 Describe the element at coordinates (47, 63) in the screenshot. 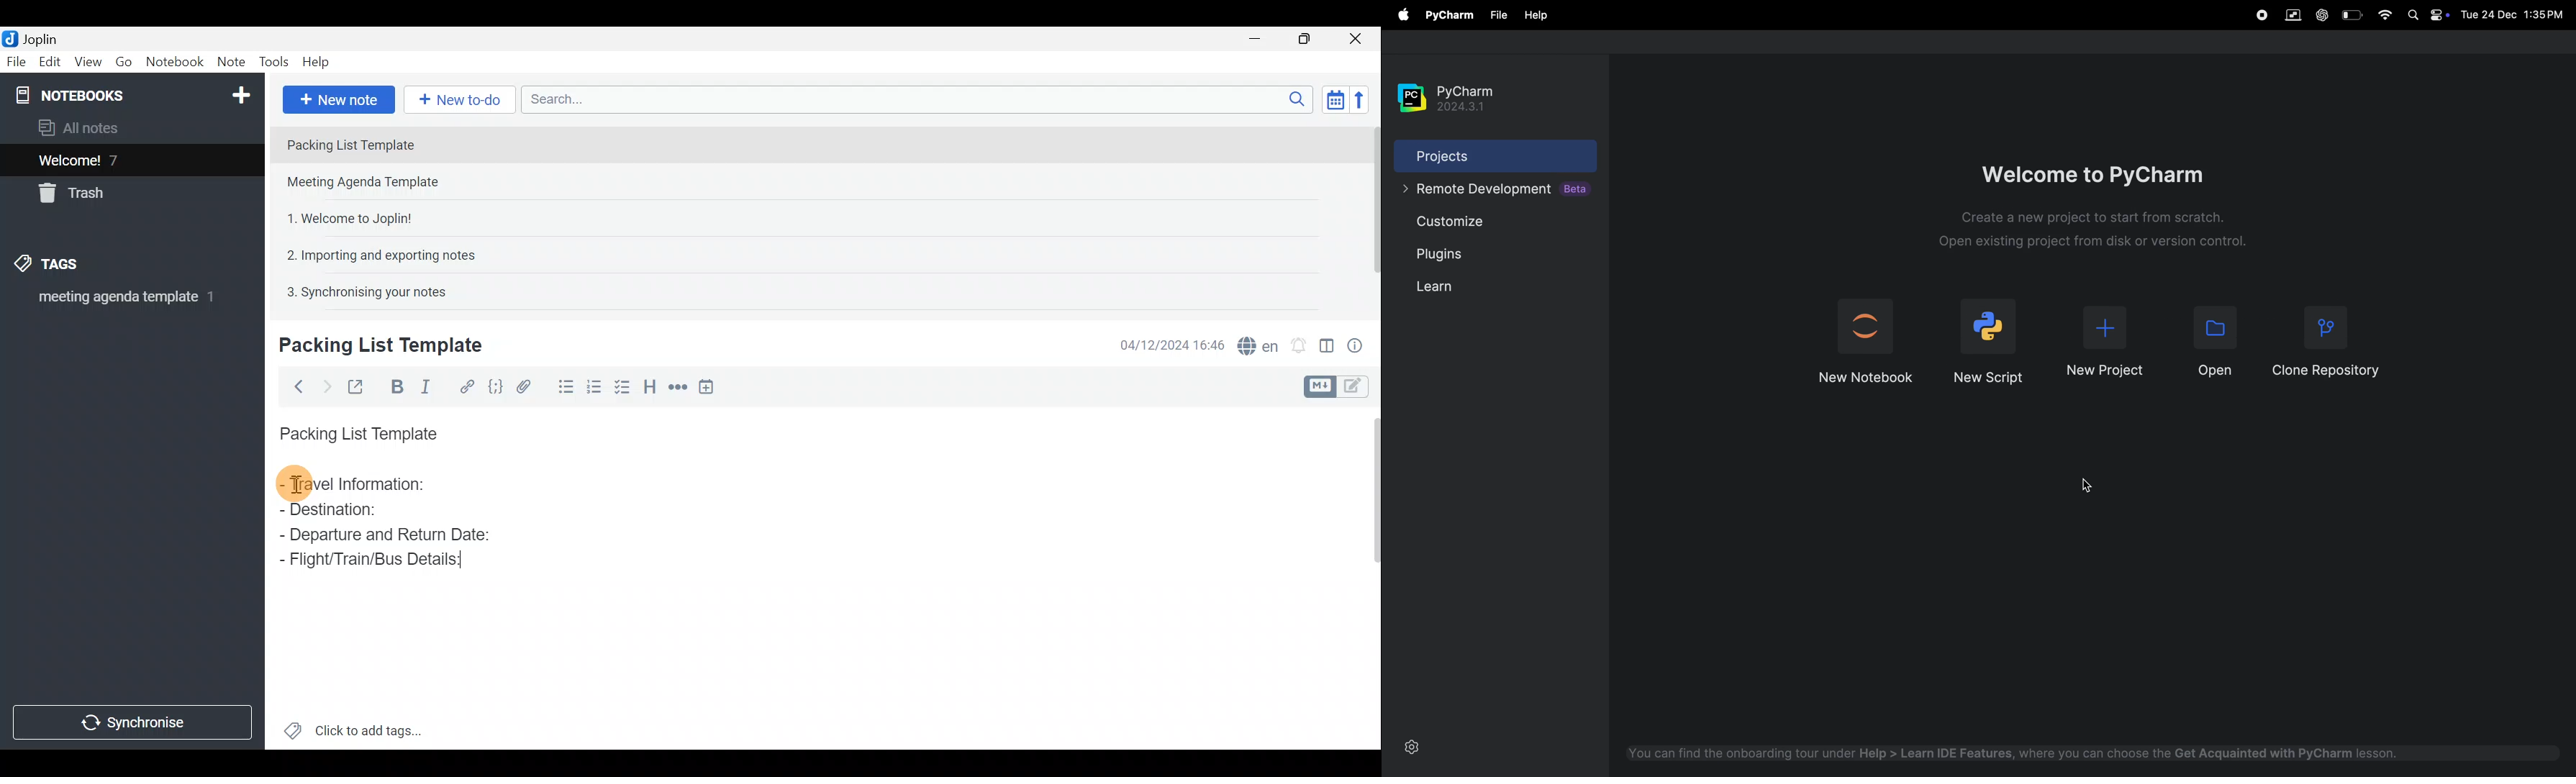

I see `Edit` at that location.